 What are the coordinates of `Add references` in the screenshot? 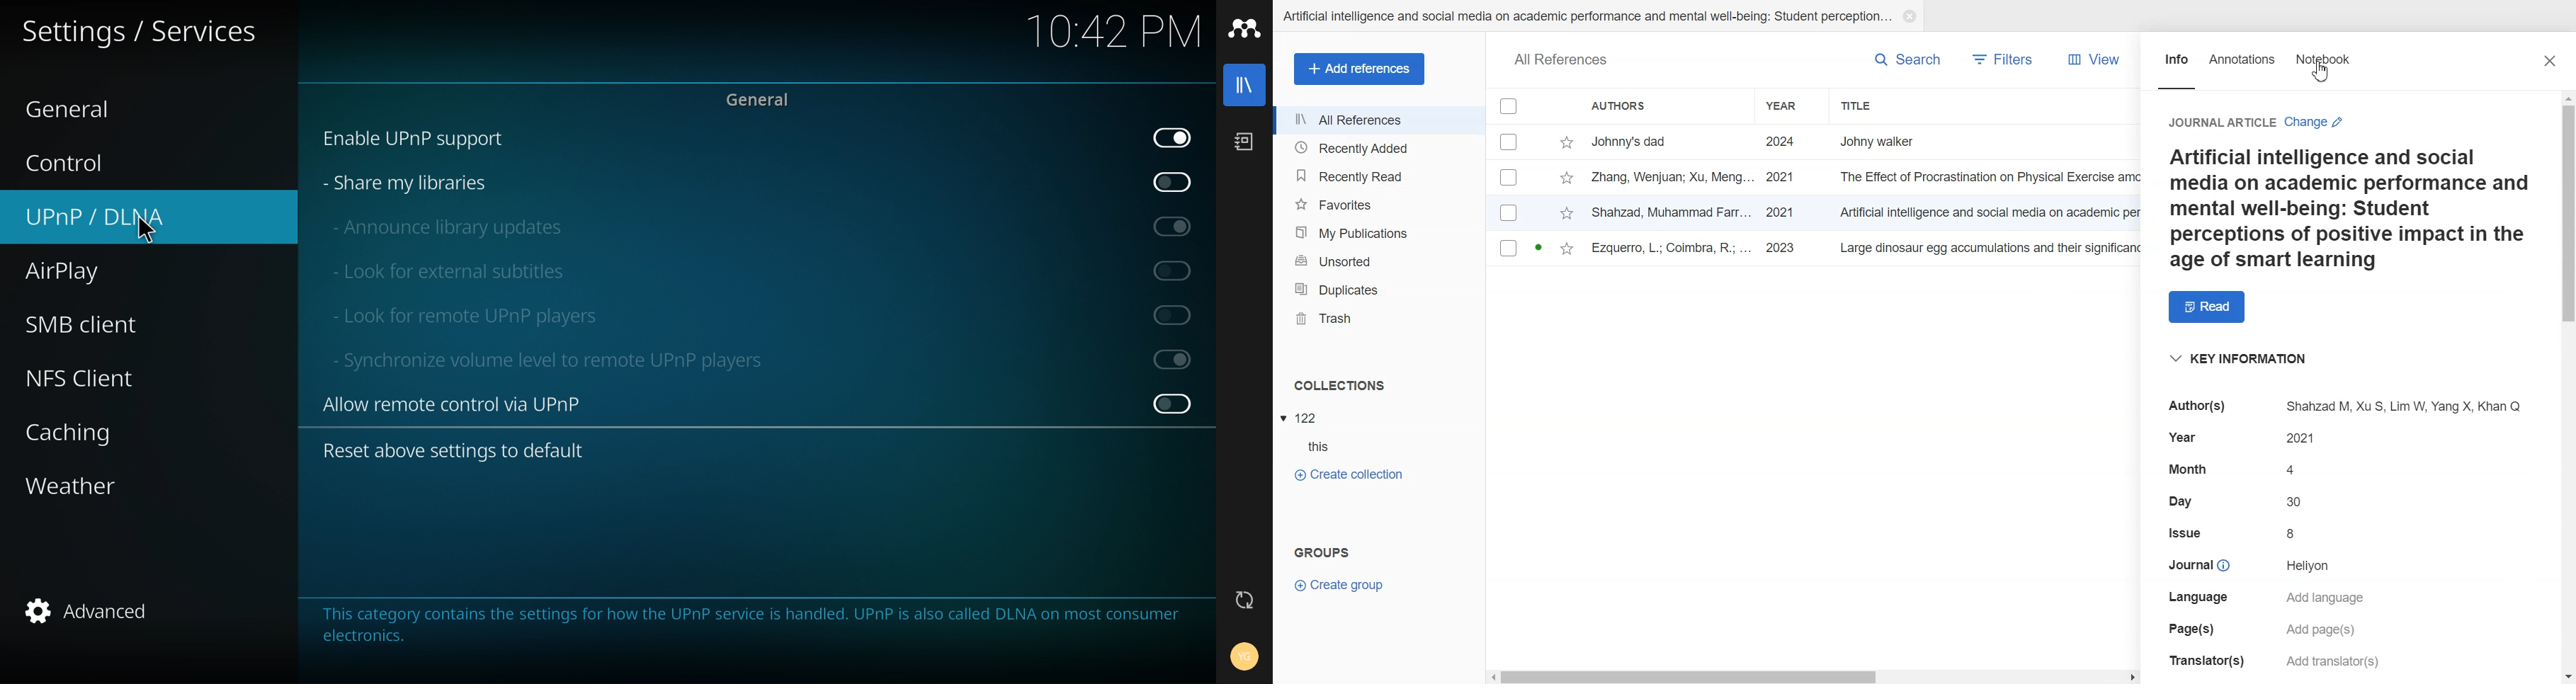 It's located at (1360, 69).